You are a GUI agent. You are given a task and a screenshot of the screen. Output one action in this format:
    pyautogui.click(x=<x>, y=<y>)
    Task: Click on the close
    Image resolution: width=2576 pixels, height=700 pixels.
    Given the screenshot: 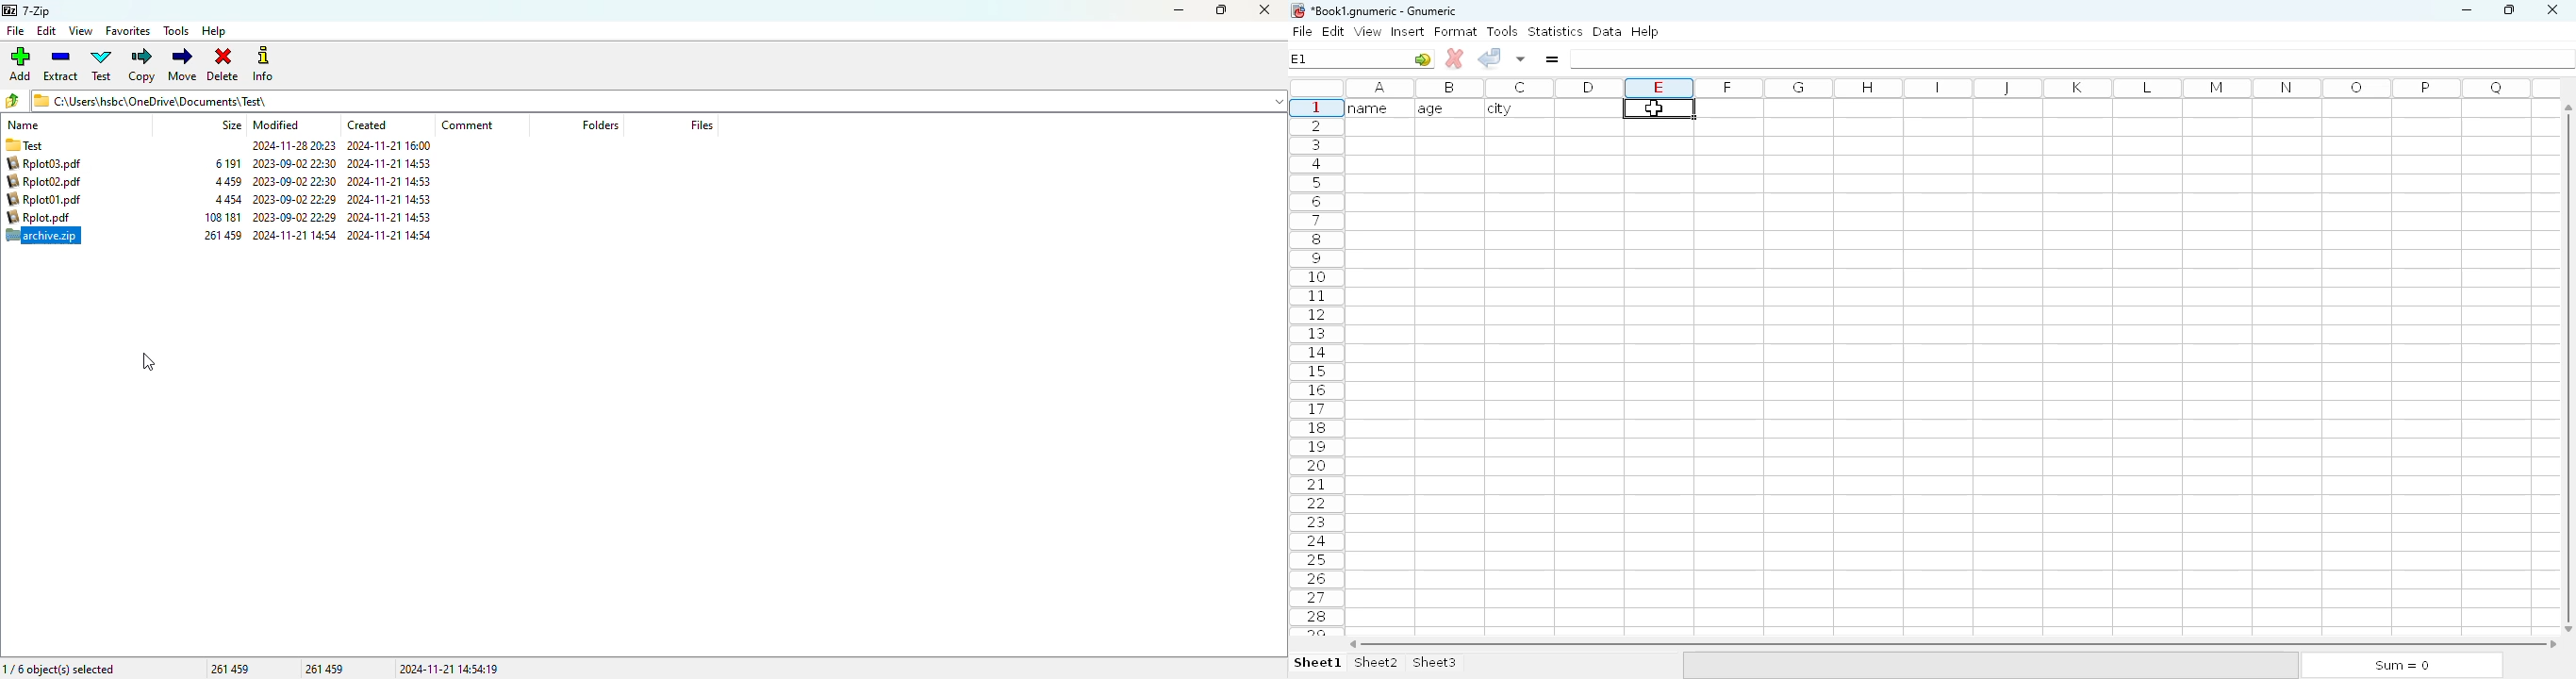 What is the action you would take?
    pyautogui.click(x=1264, y=10)
    